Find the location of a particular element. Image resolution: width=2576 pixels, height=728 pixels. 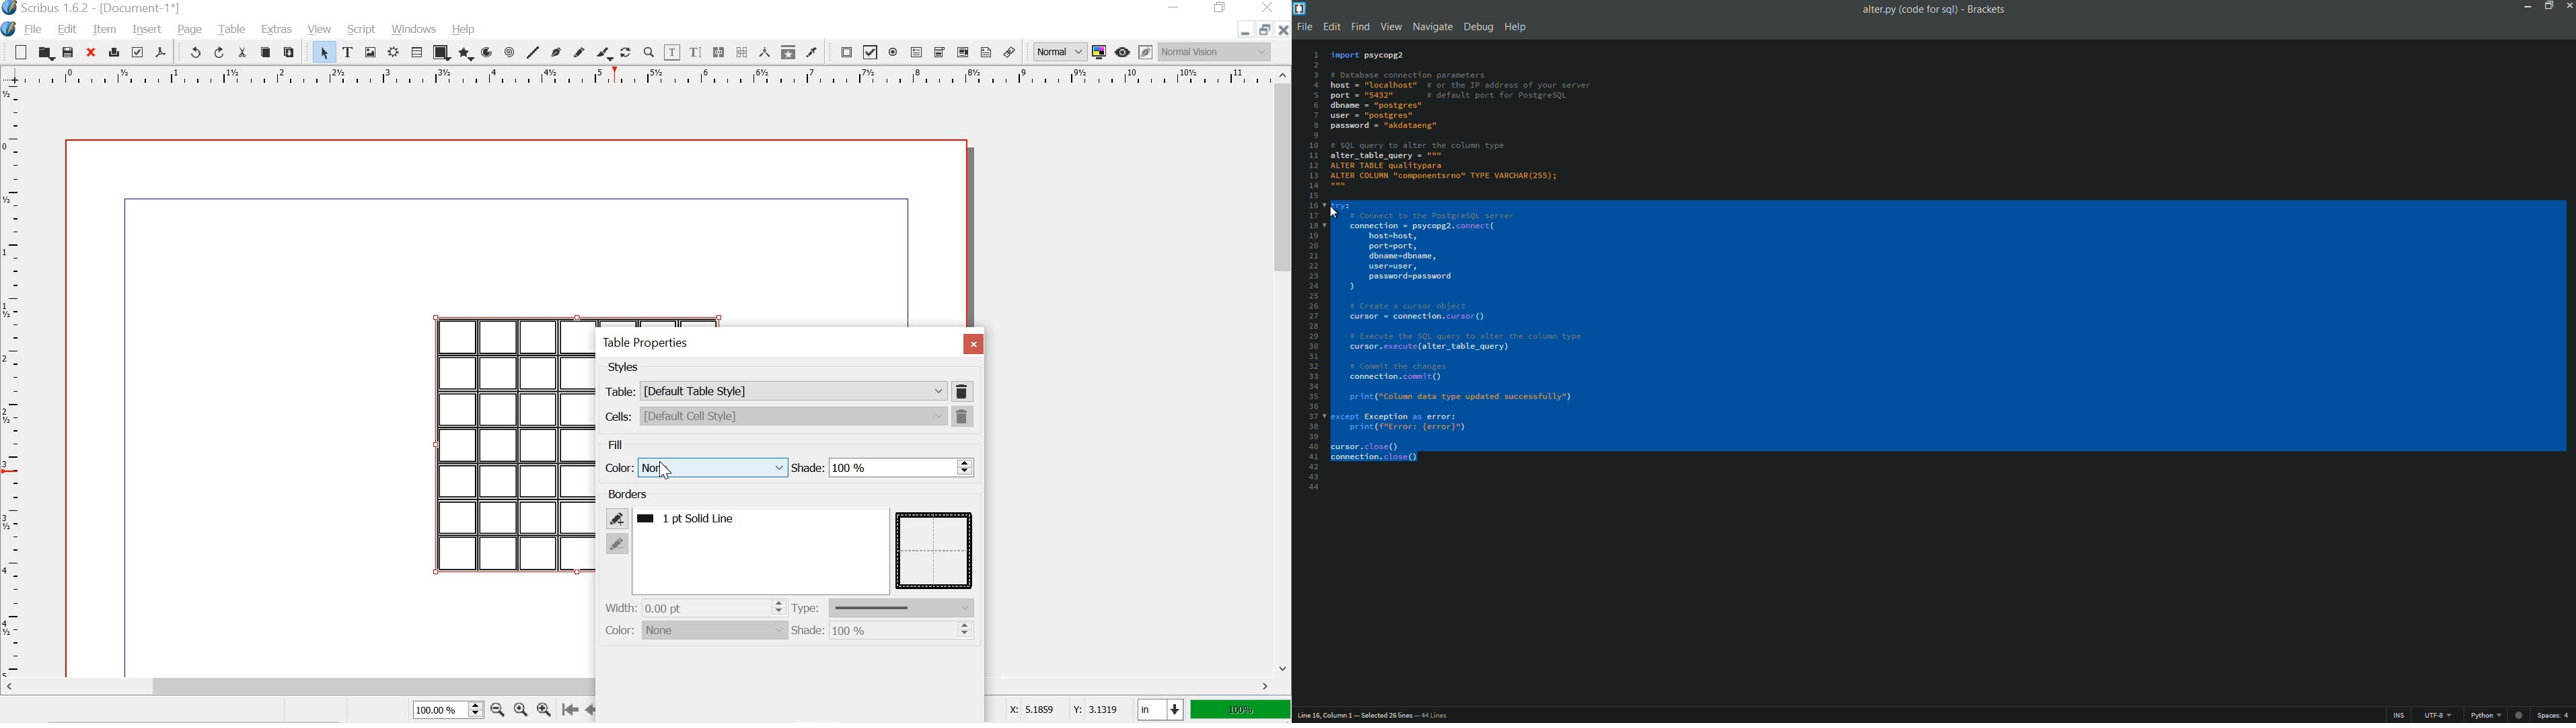

link text frames is located at coordinates (718, 53).